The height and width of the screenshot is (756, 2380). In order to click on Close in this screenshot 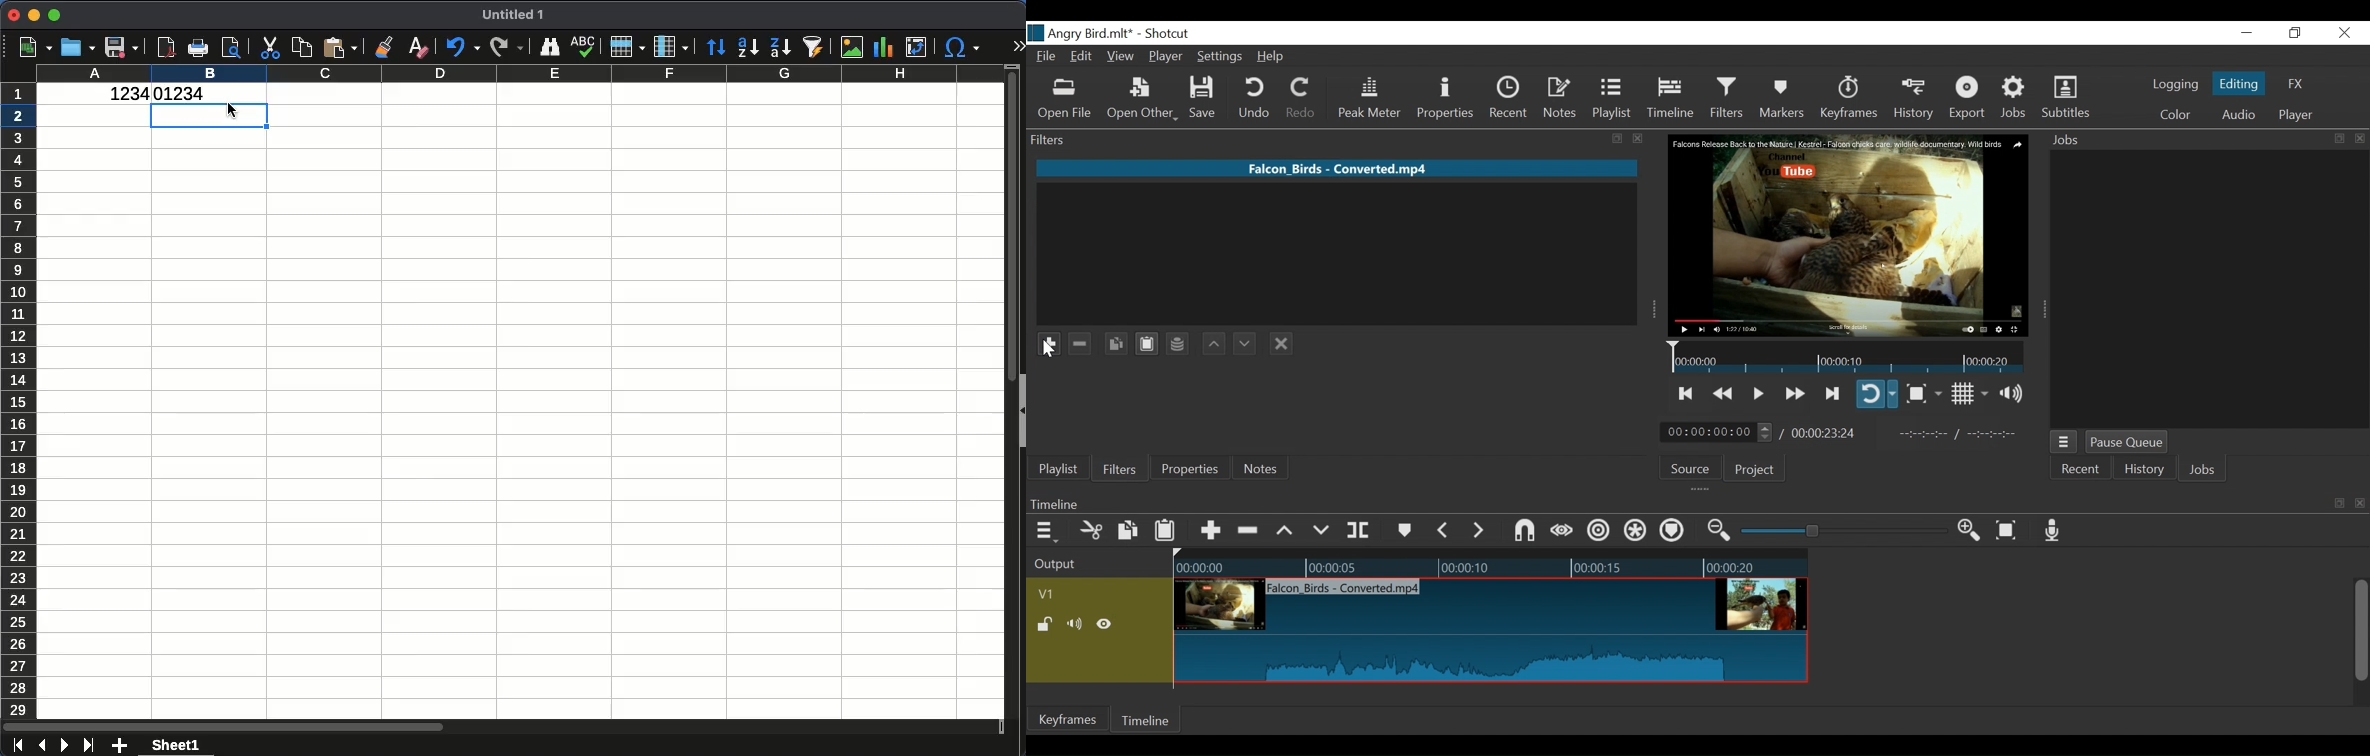, I will do `click(2342, 34)`.